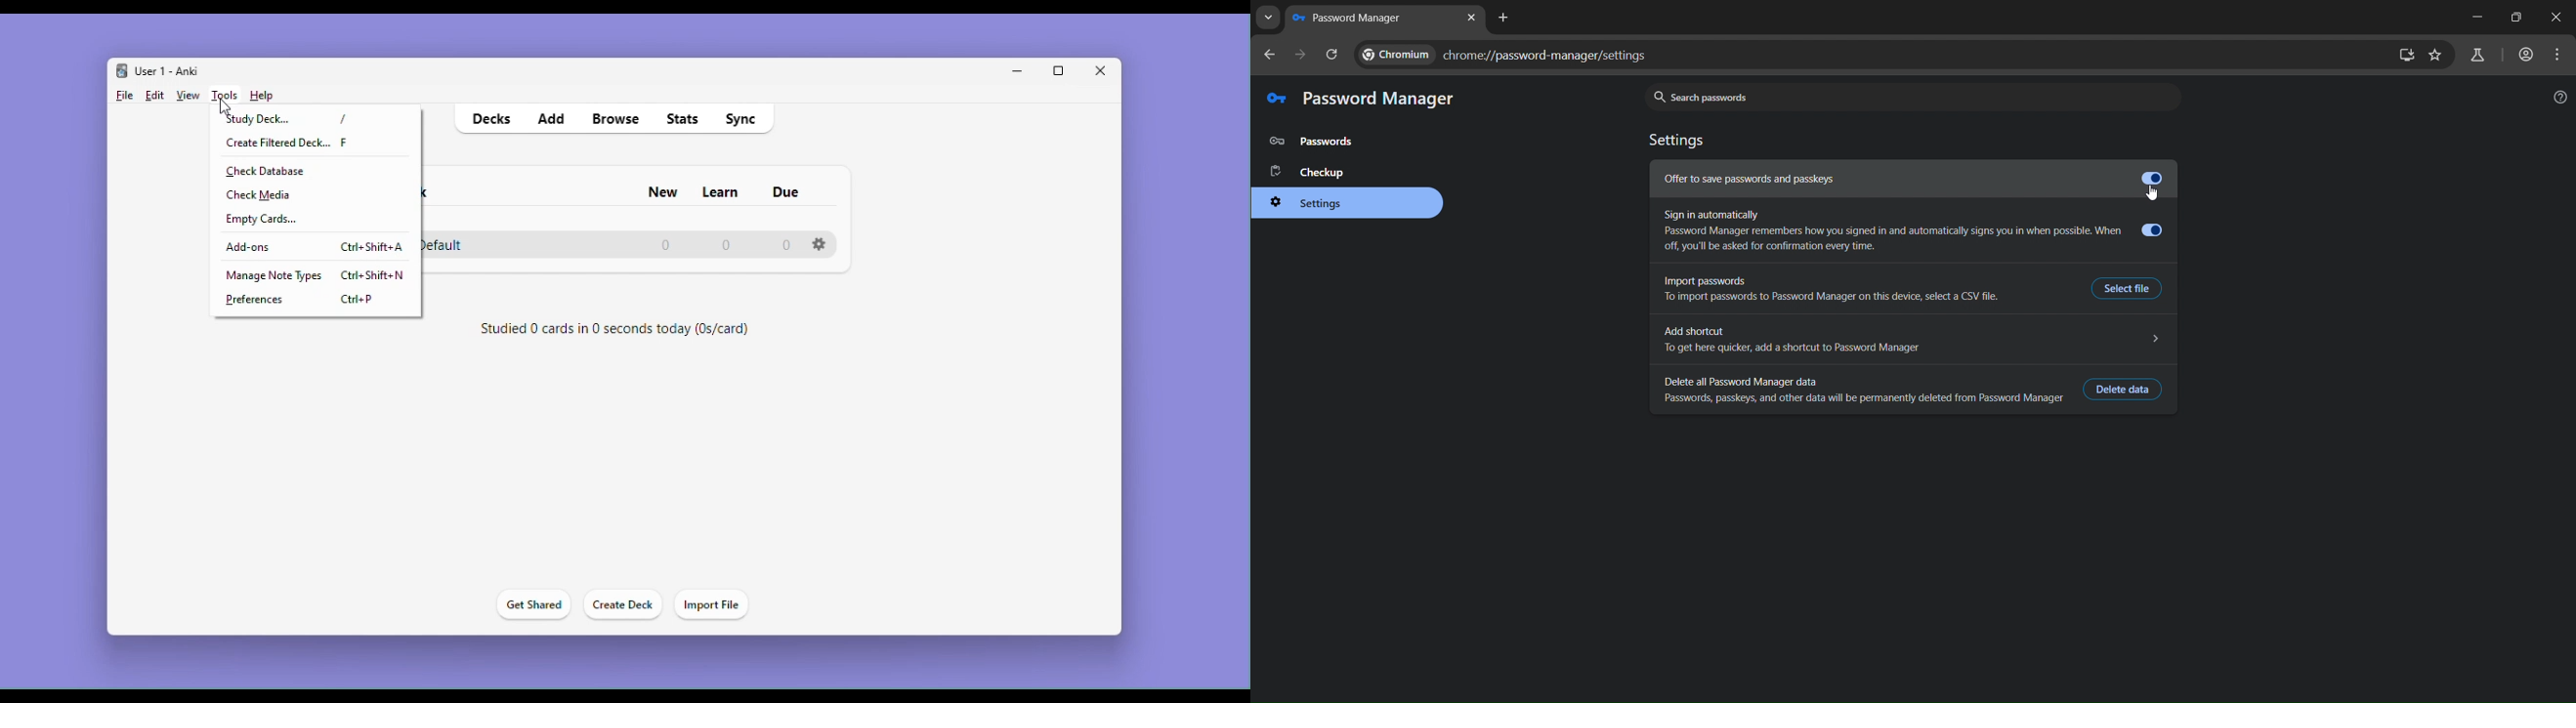  What do you see at coordinates (2153, 177) in the screenshot?
I see `Save passwords toggle` at bounding box center [2153, 177].